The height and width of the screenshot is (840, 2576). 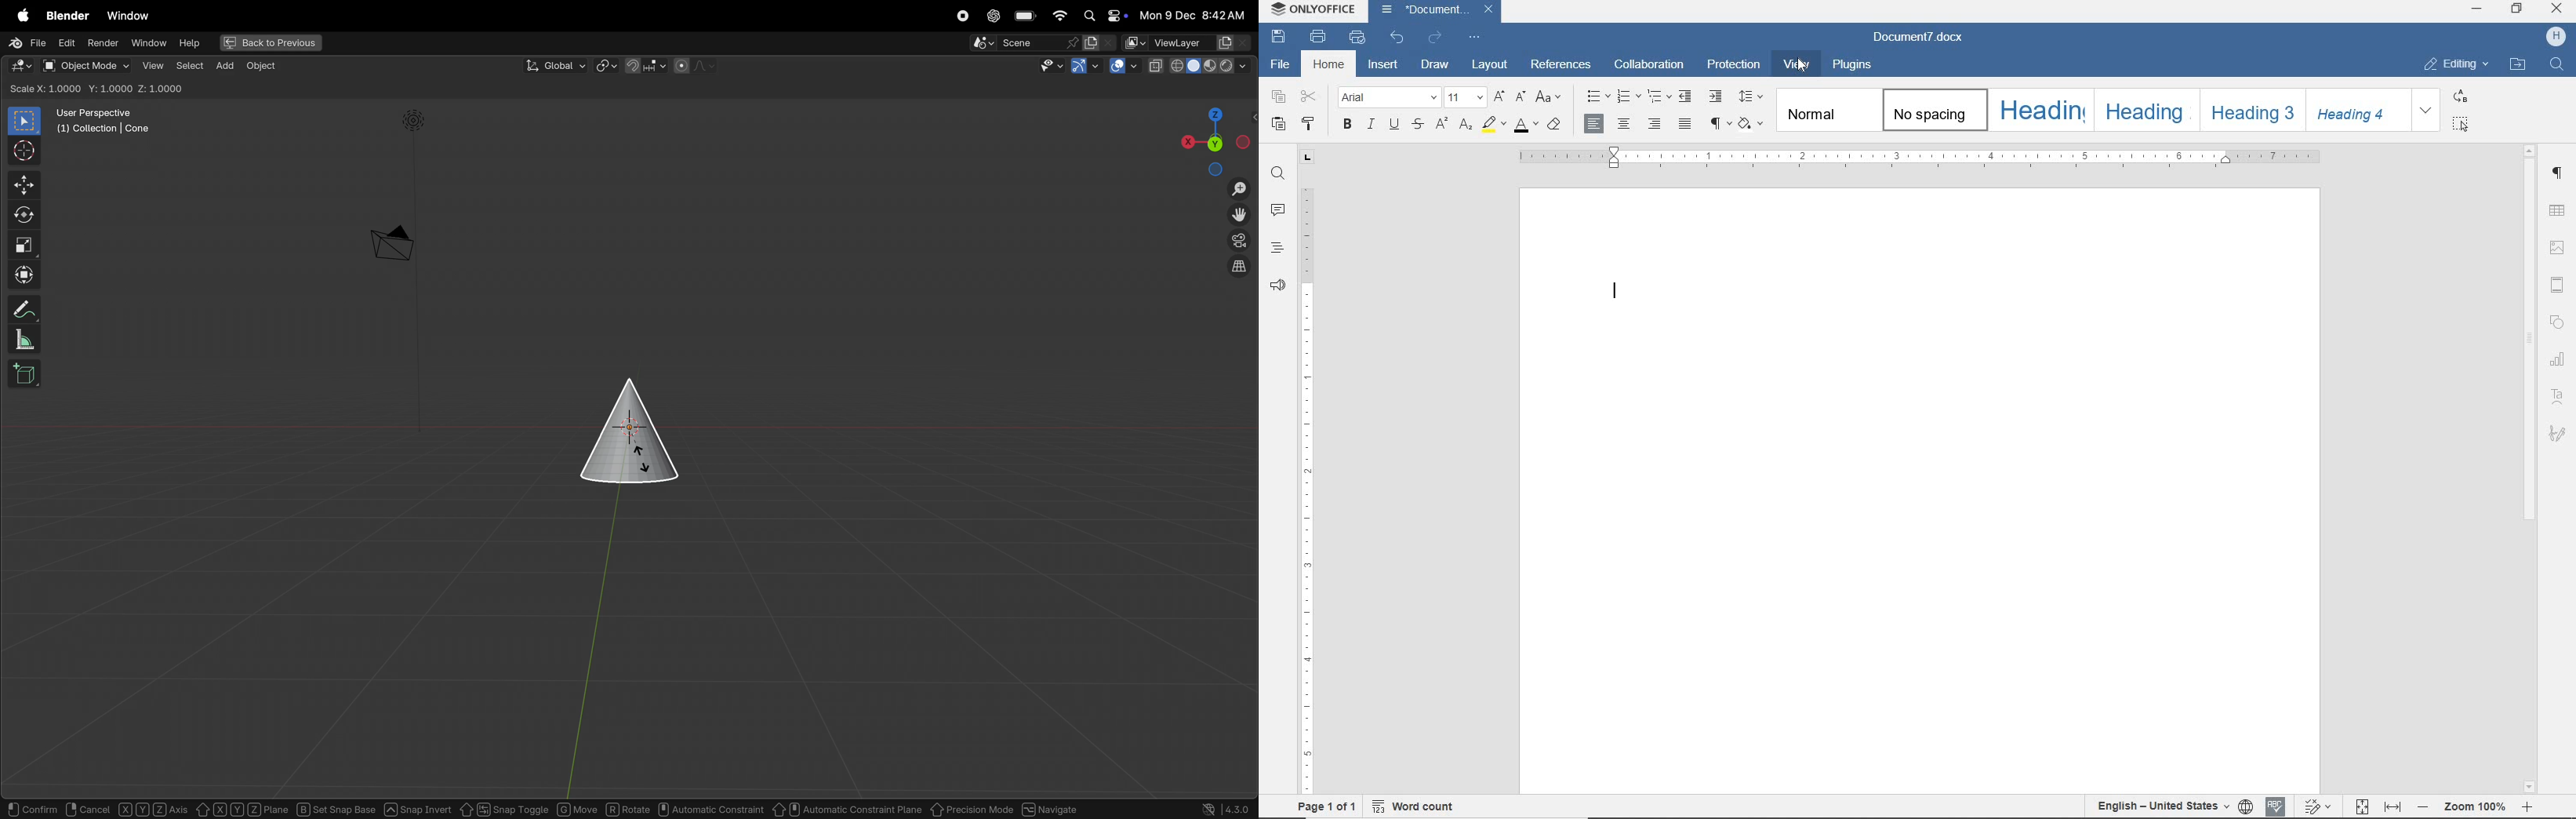 What do you see at coordinates (1278, 176) in the screenshot?
I see `FIND` at bounding box center [1278, 176].